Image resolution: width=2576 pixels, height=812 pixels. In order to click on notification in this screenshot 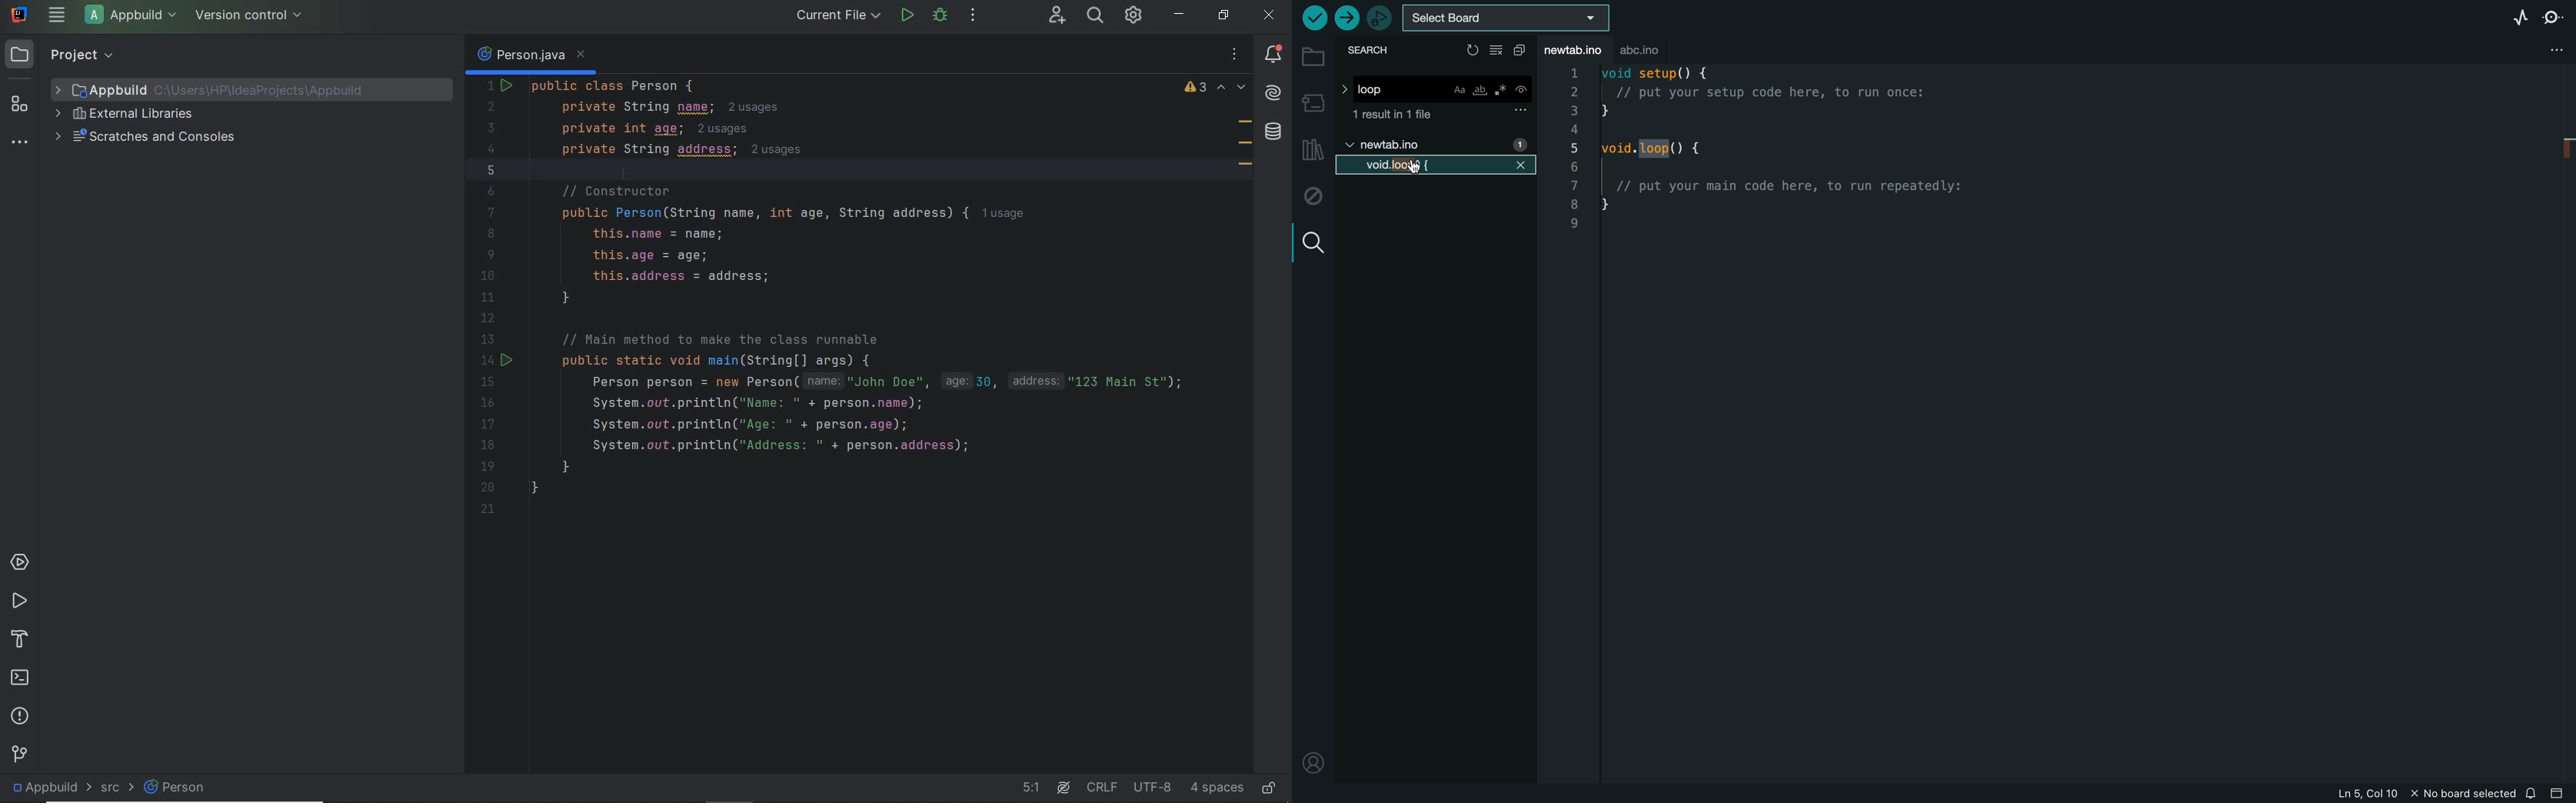, I will do `click(2534, 793)`.